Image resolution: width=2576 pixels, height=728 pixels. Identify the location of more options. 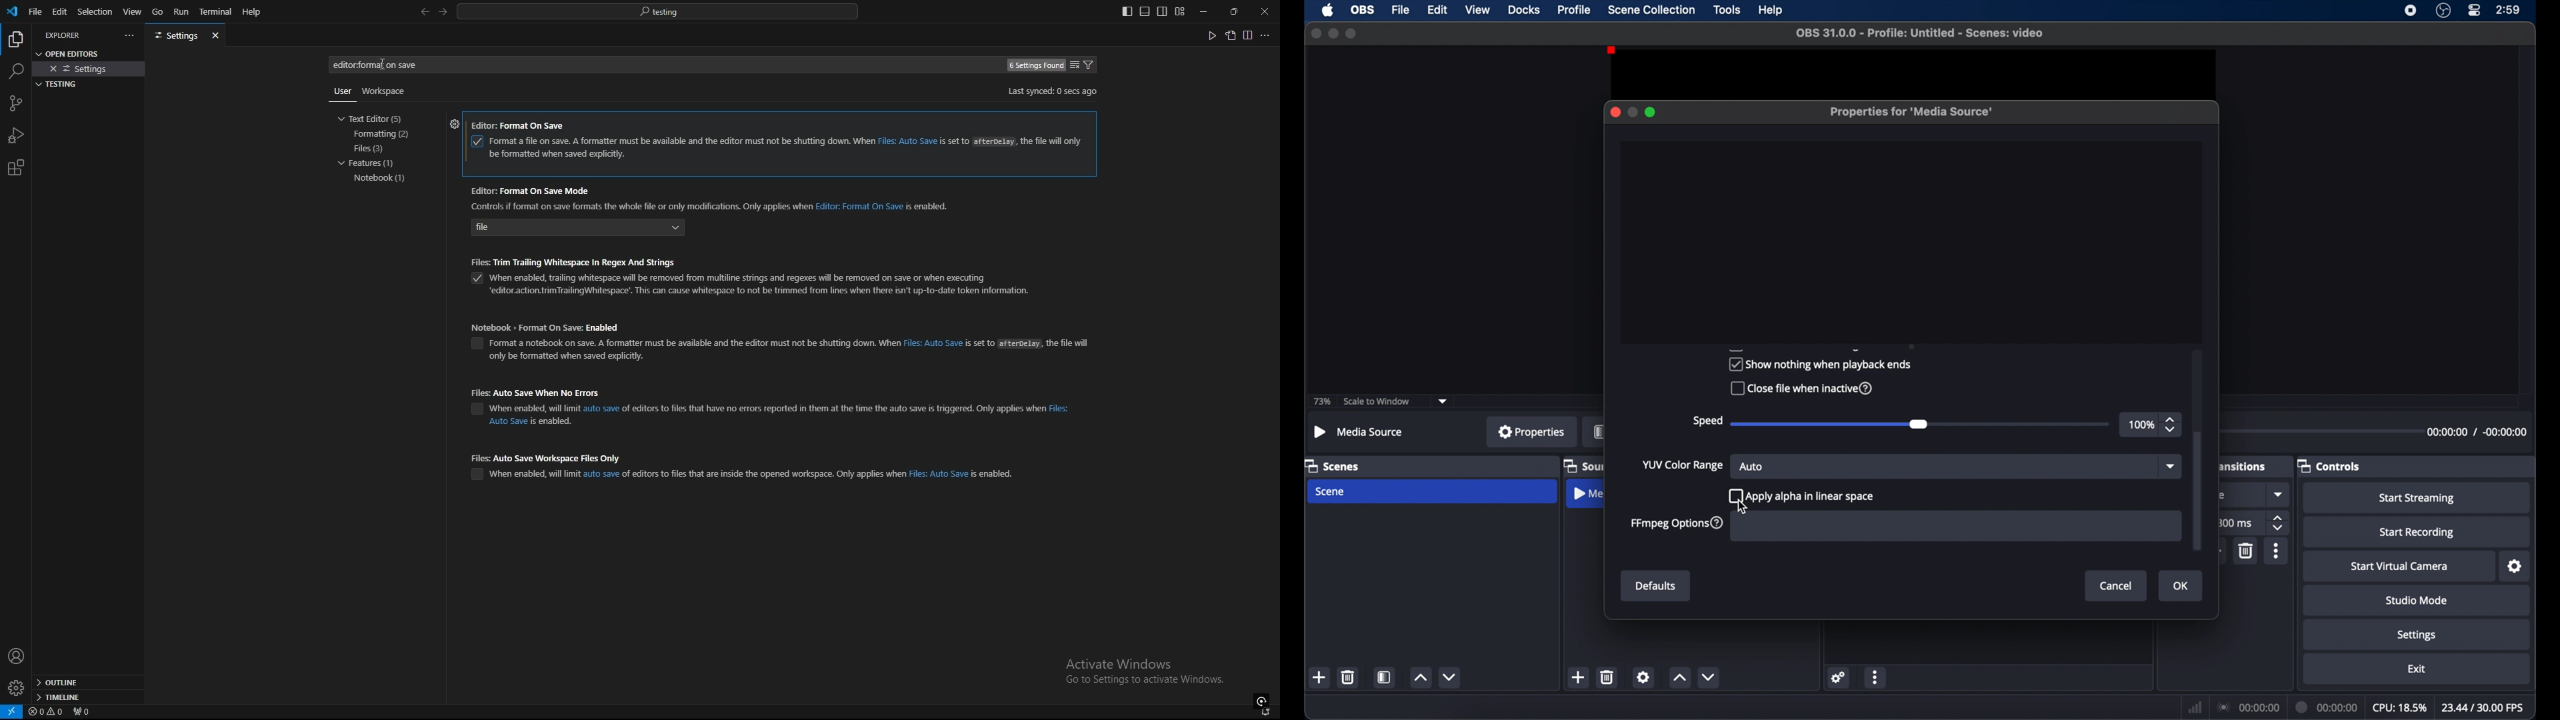
(1875, 677).